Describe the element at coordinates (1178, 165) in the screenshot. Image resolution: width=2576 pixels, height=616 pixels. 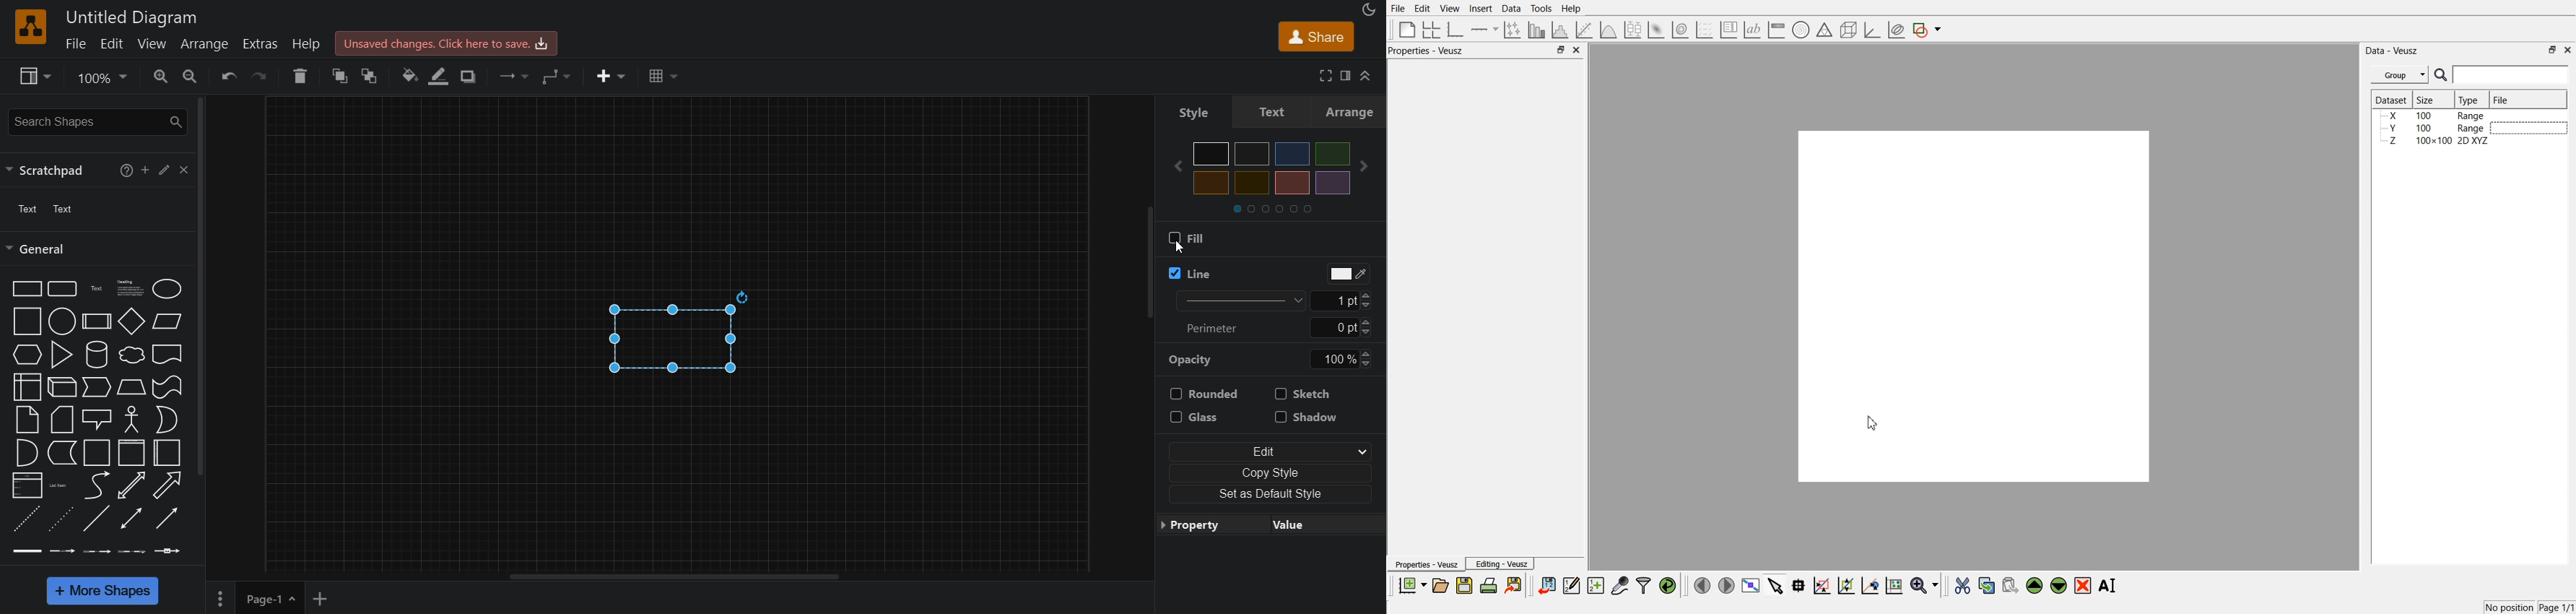
I see `previous` at that location.